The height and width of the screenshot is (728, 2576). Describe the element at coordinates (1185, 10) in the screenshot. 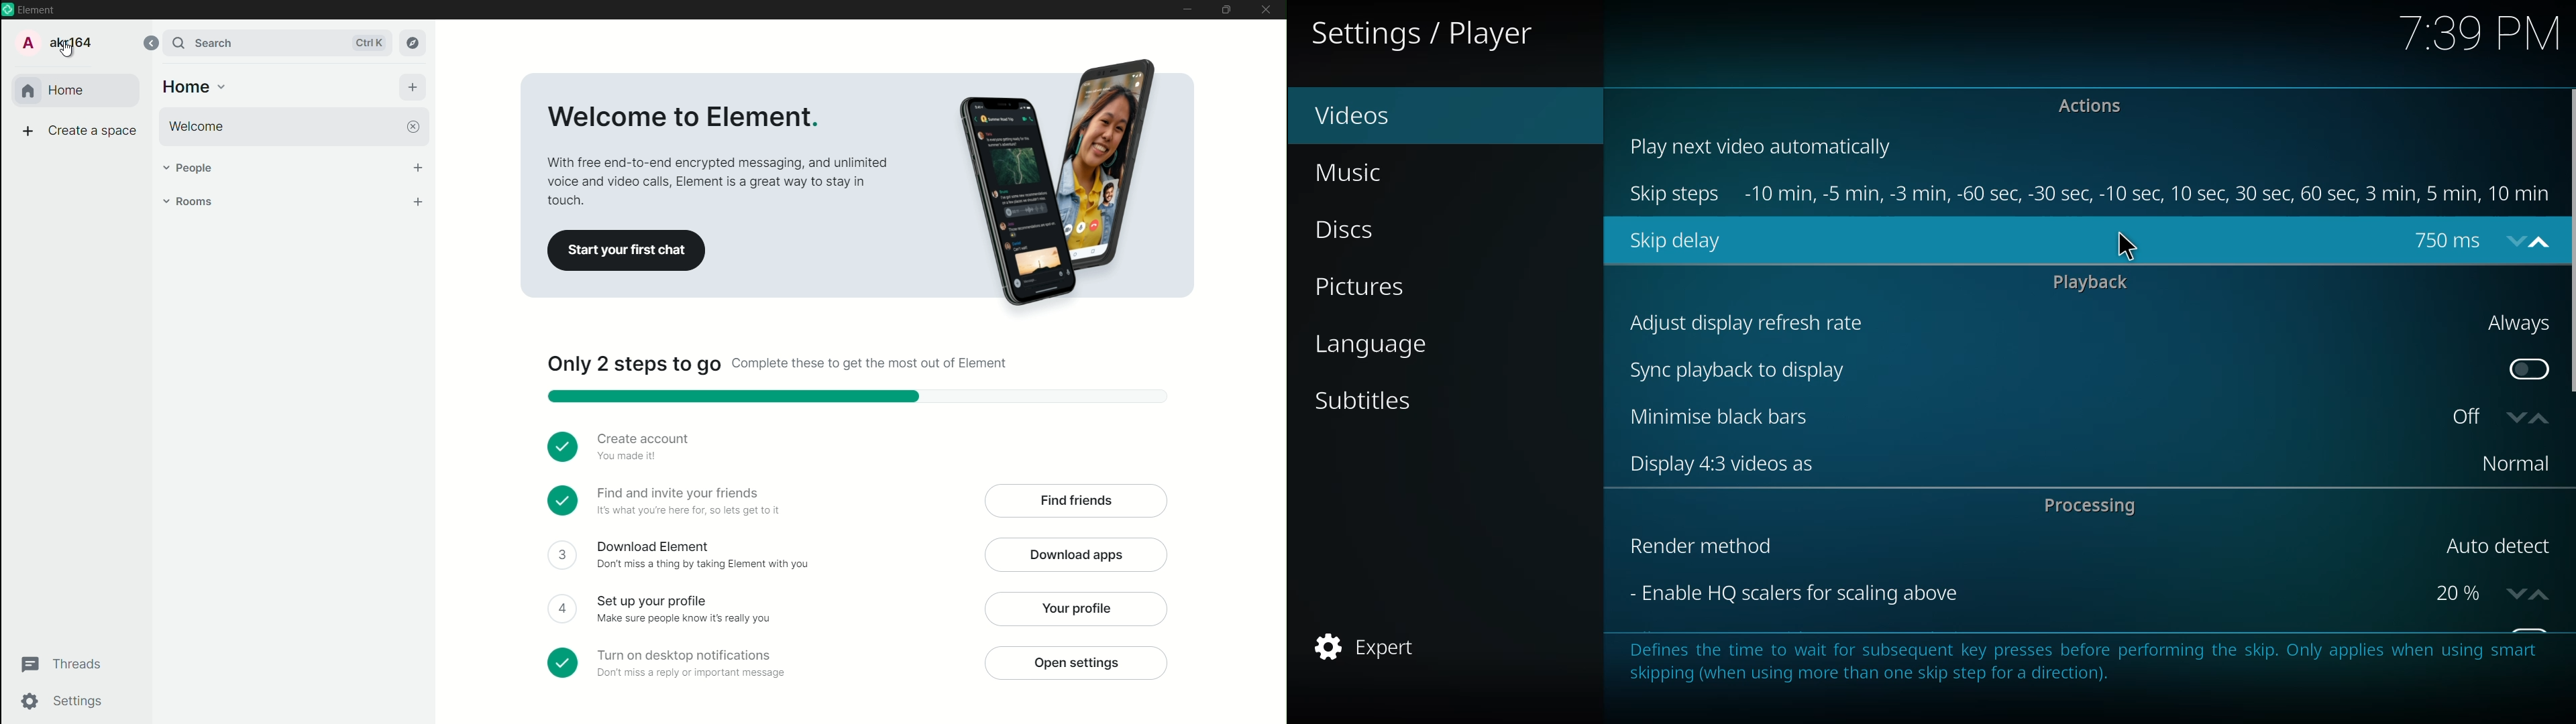

I see `minimize` at that location.